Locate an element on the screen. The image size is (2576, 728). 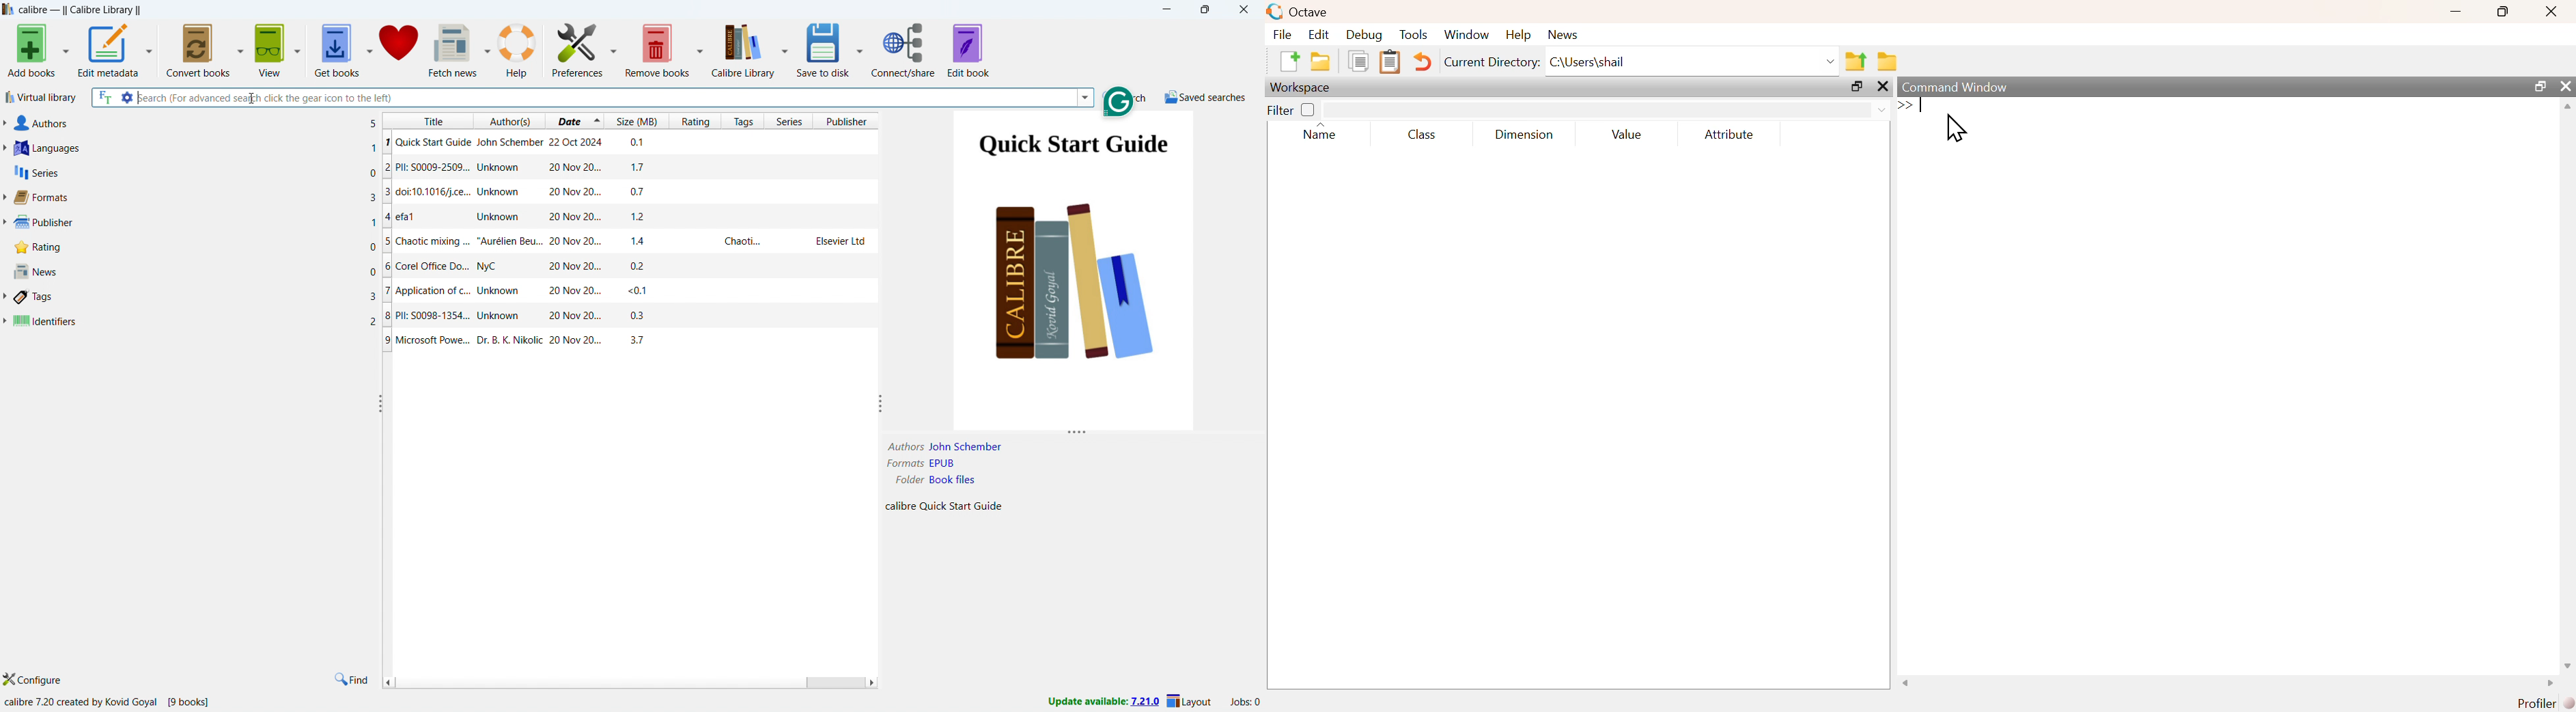
sort by size is located at coordinates (637, 121).